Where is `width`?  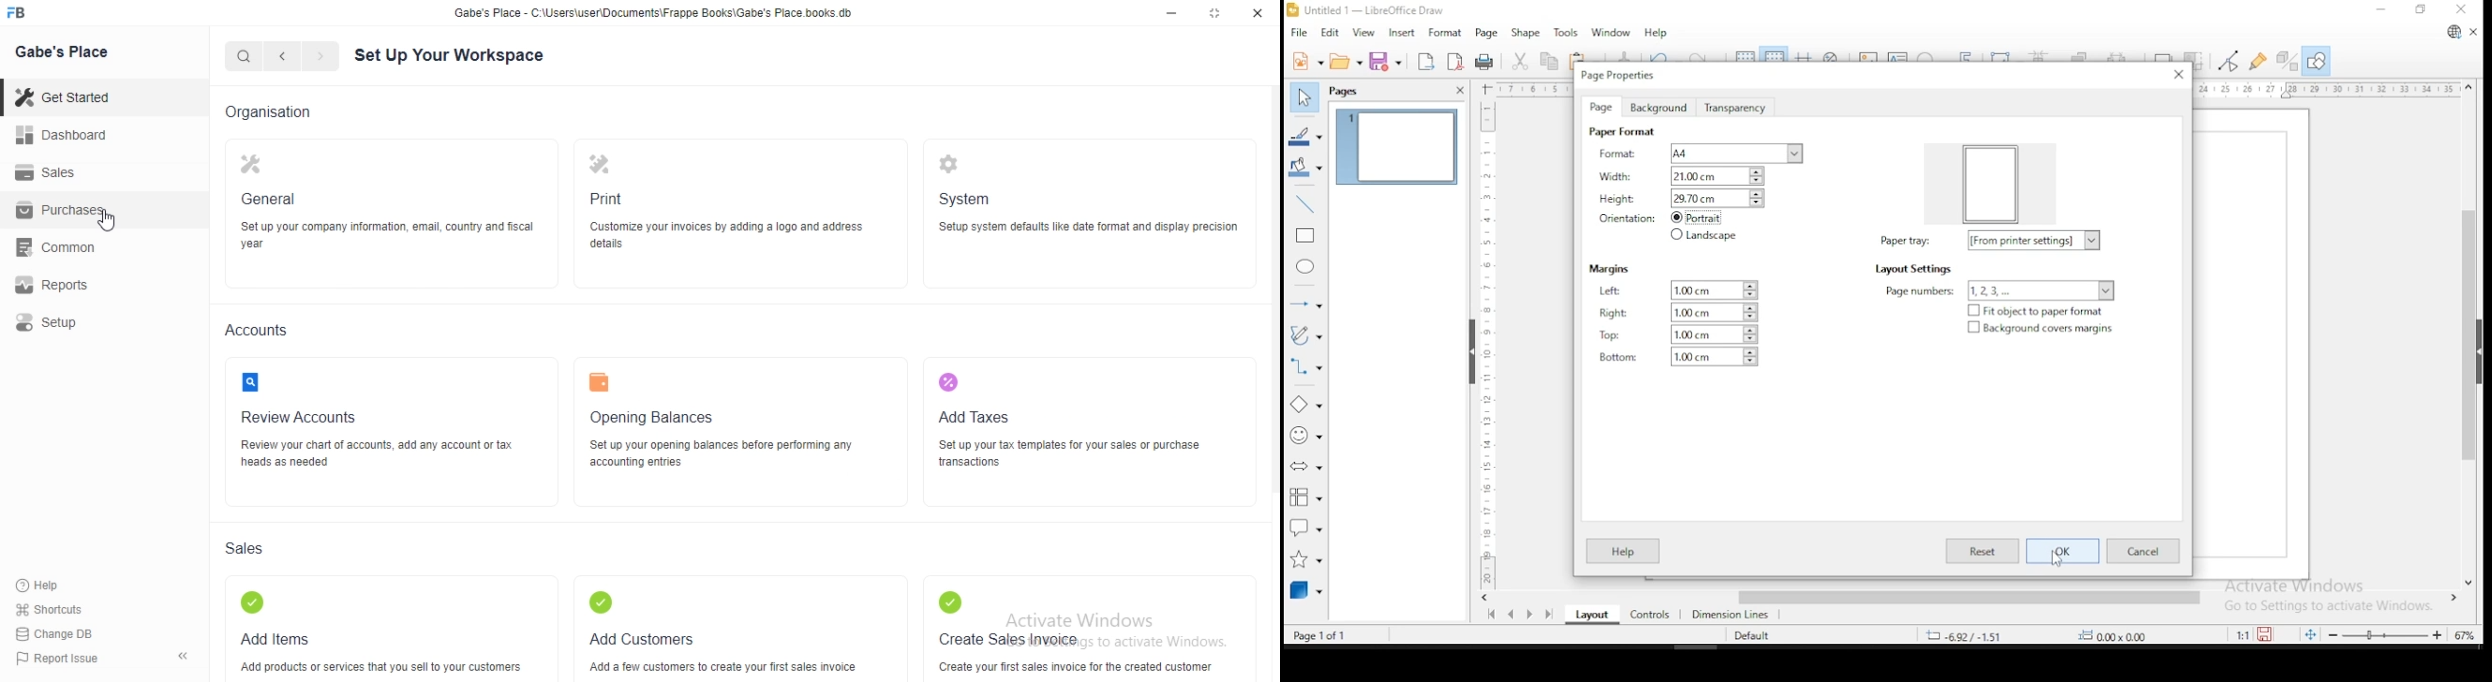 width is located at coordinates (1698, 176).